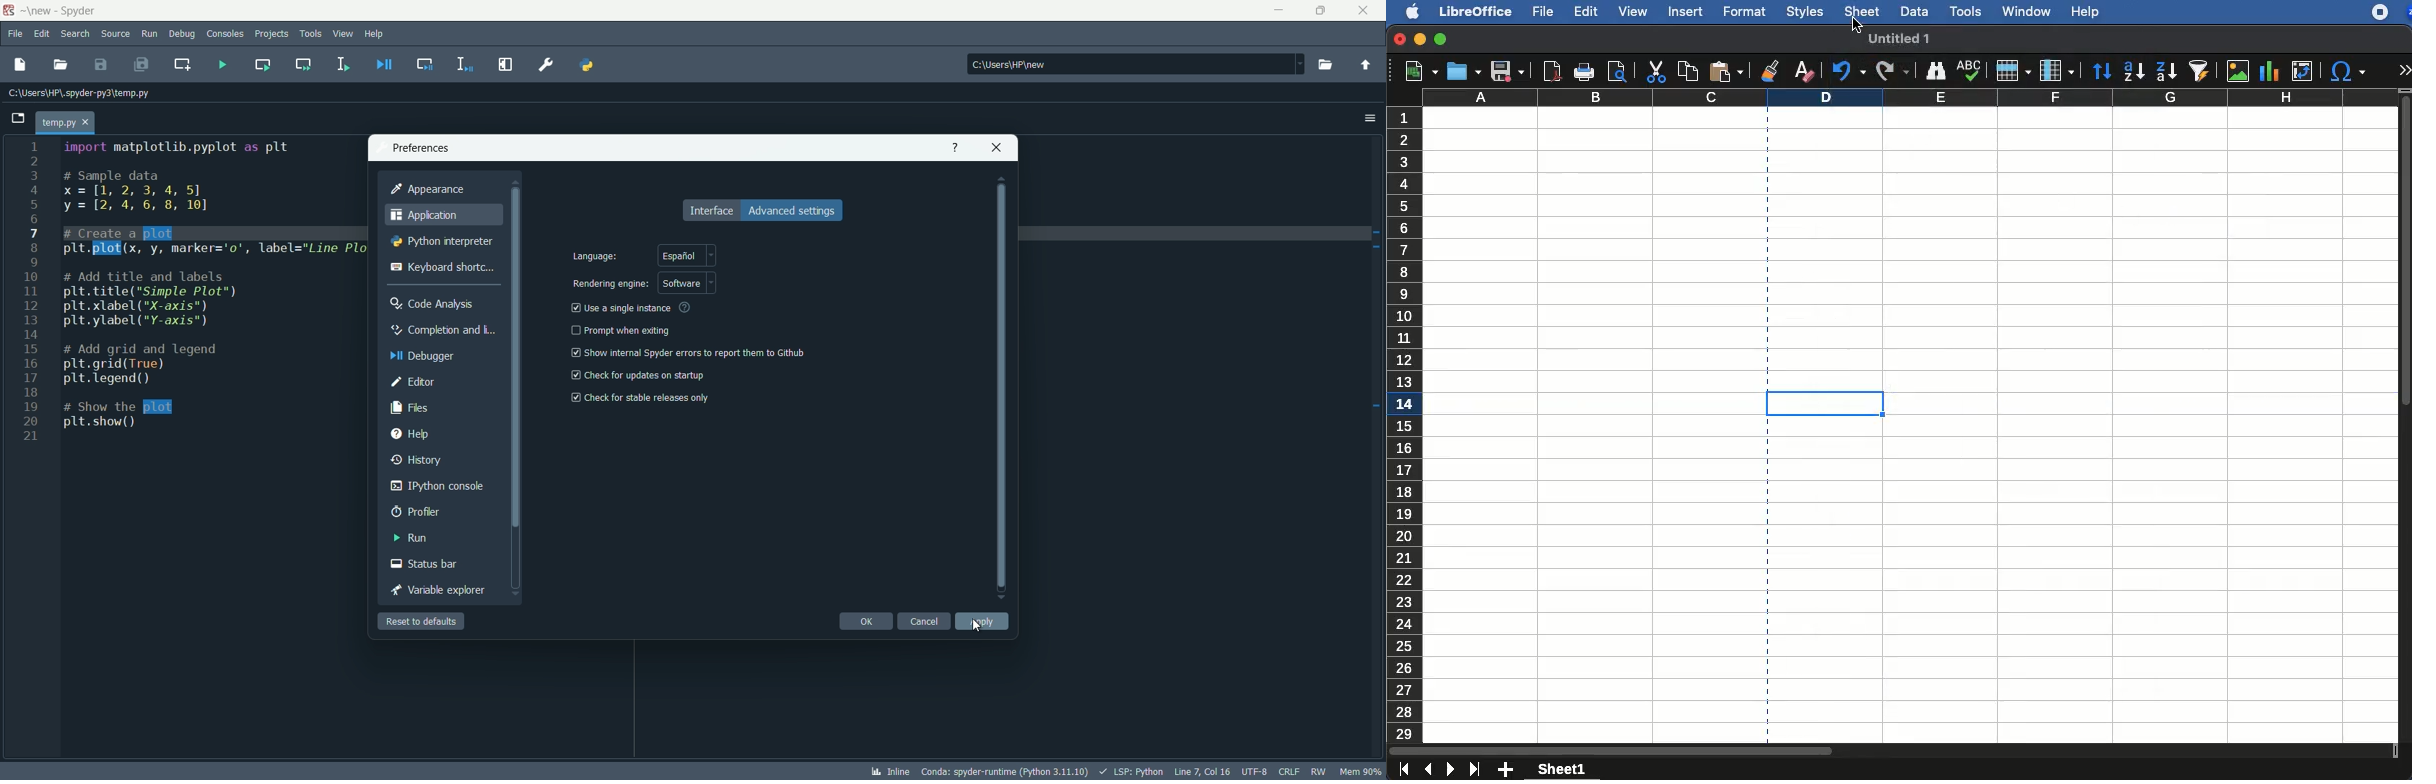 This screenshot has height=784, width=2436. What do you see at coordinates (572, 352) in the screenshot?
I see `checkbox` at bounding box center [572, 352].